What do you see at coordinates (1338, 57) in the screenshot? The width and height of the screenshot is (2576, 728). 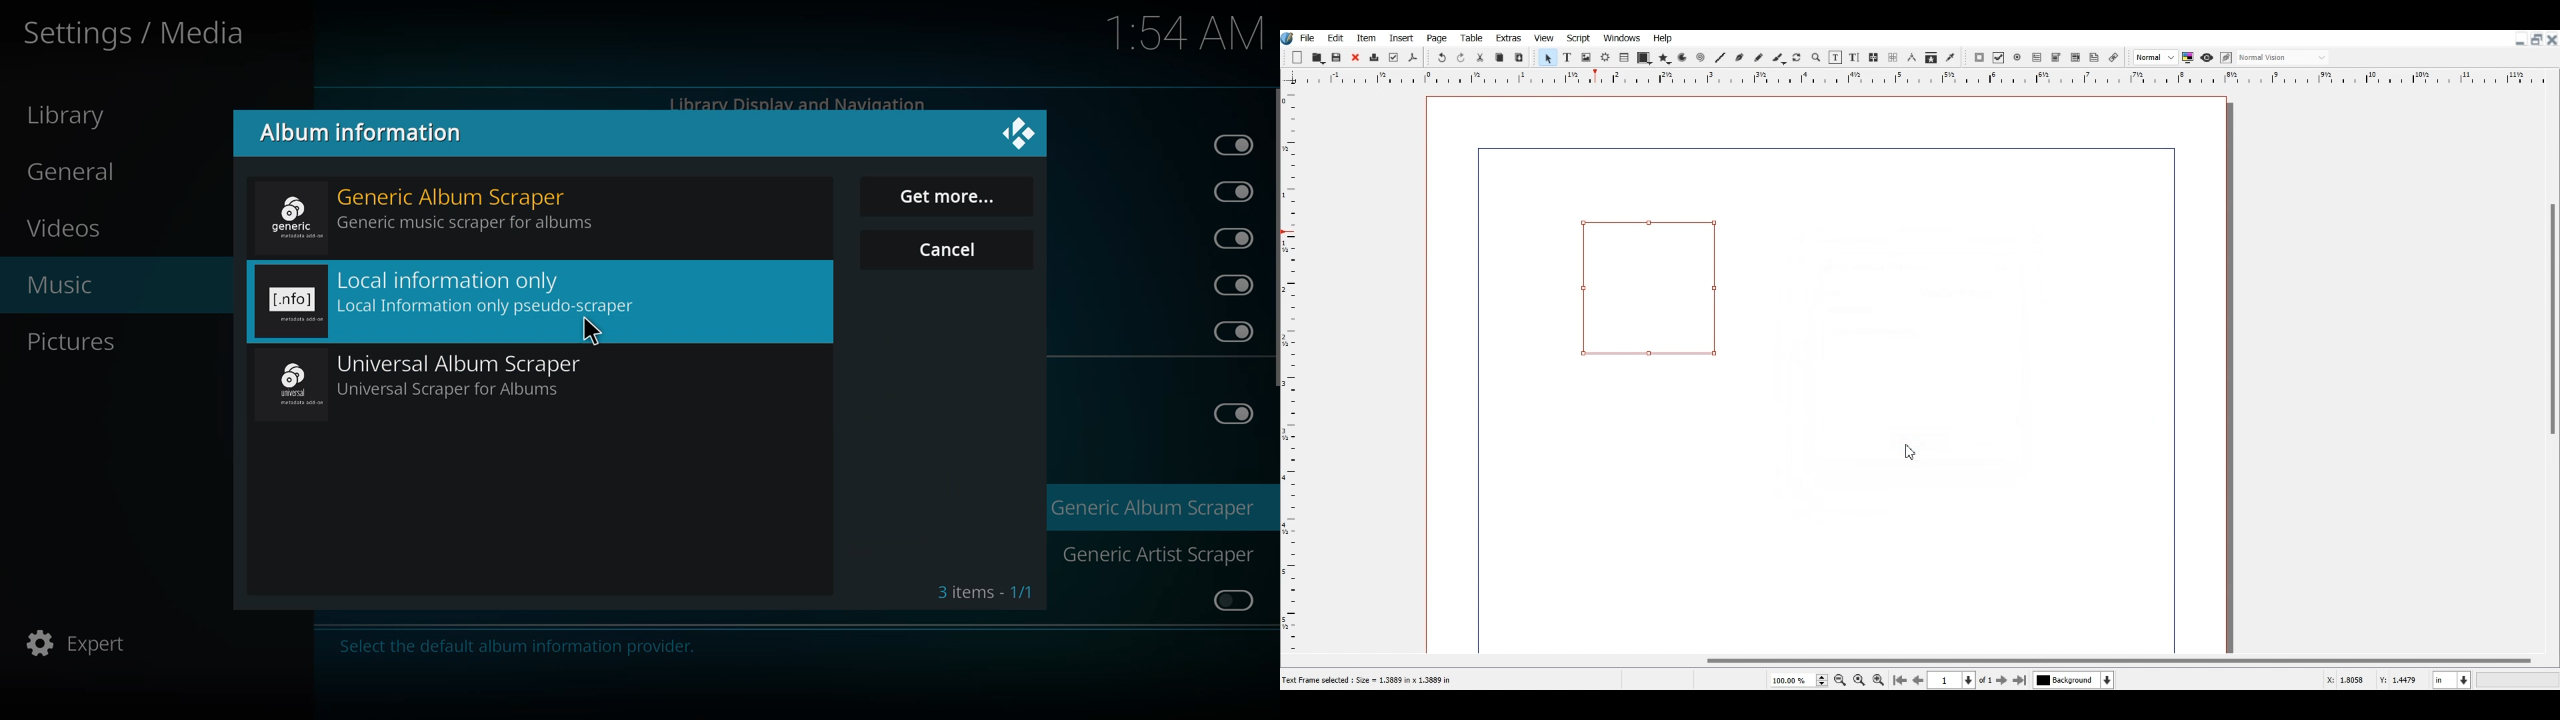 I see `Save` at bounding box center [1338, 57].